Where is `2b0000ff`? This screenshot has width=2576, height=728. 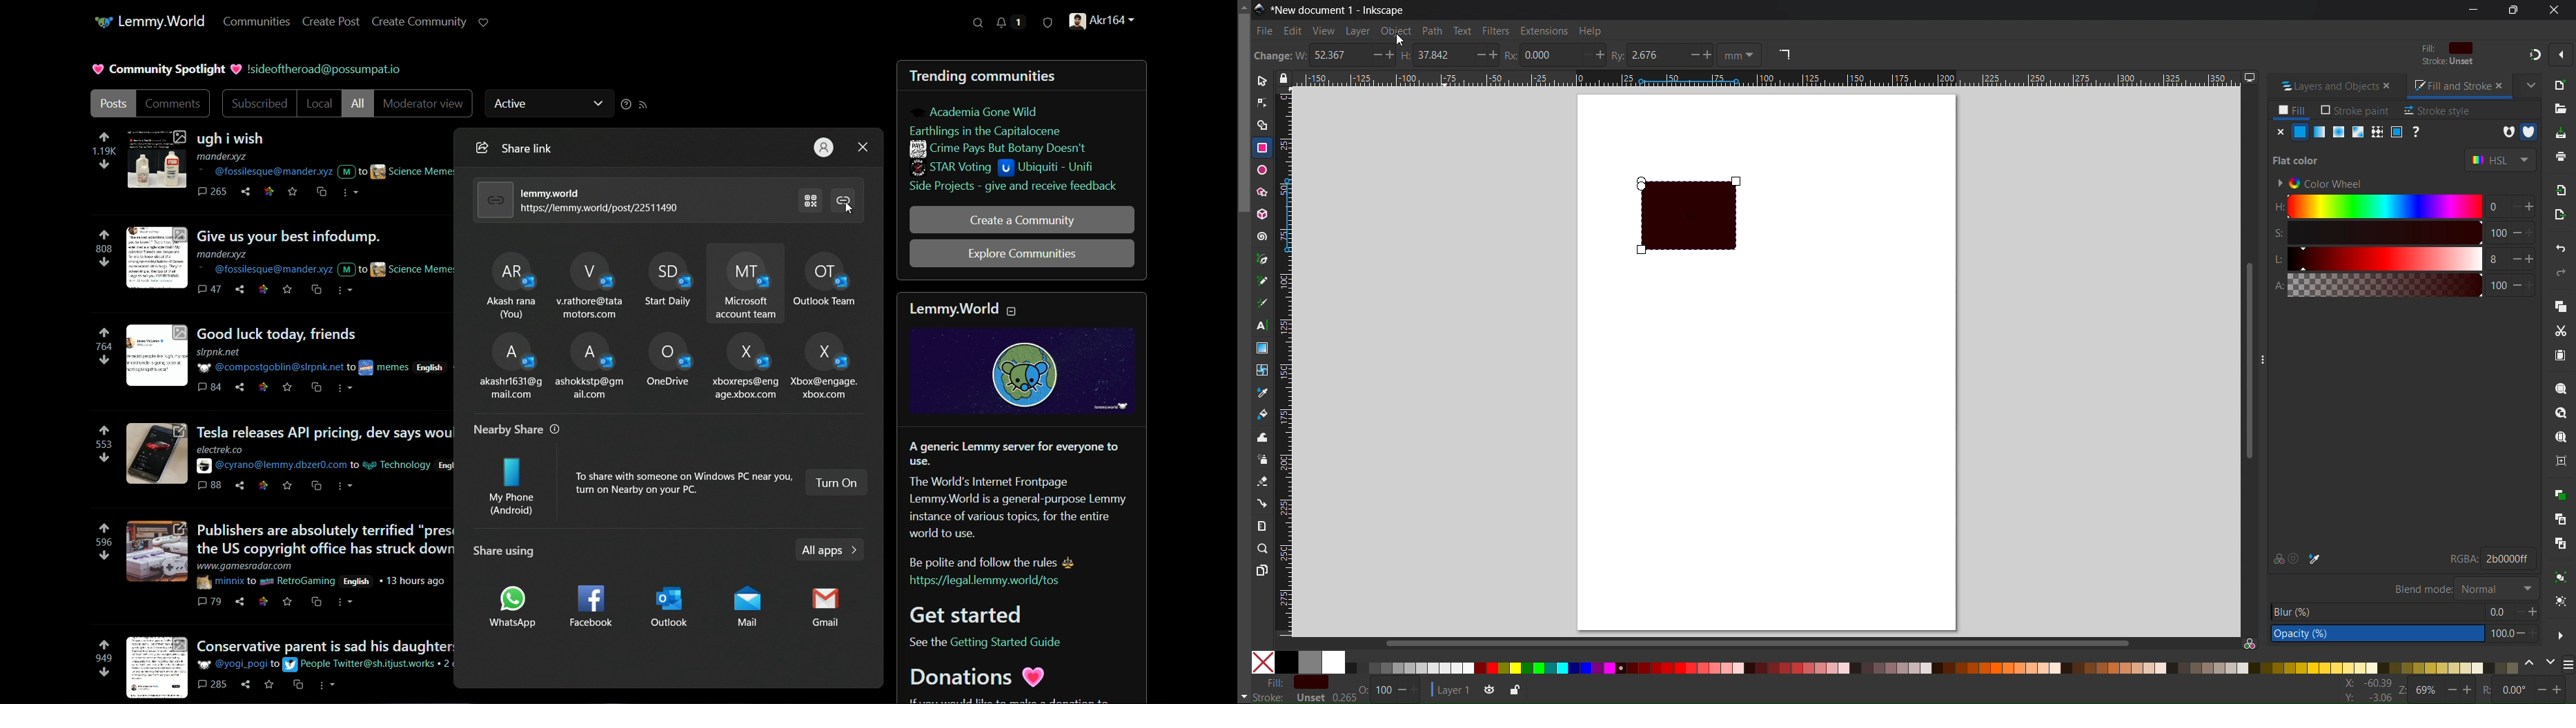 2b0000ff is located at coordinates (2508, 558).